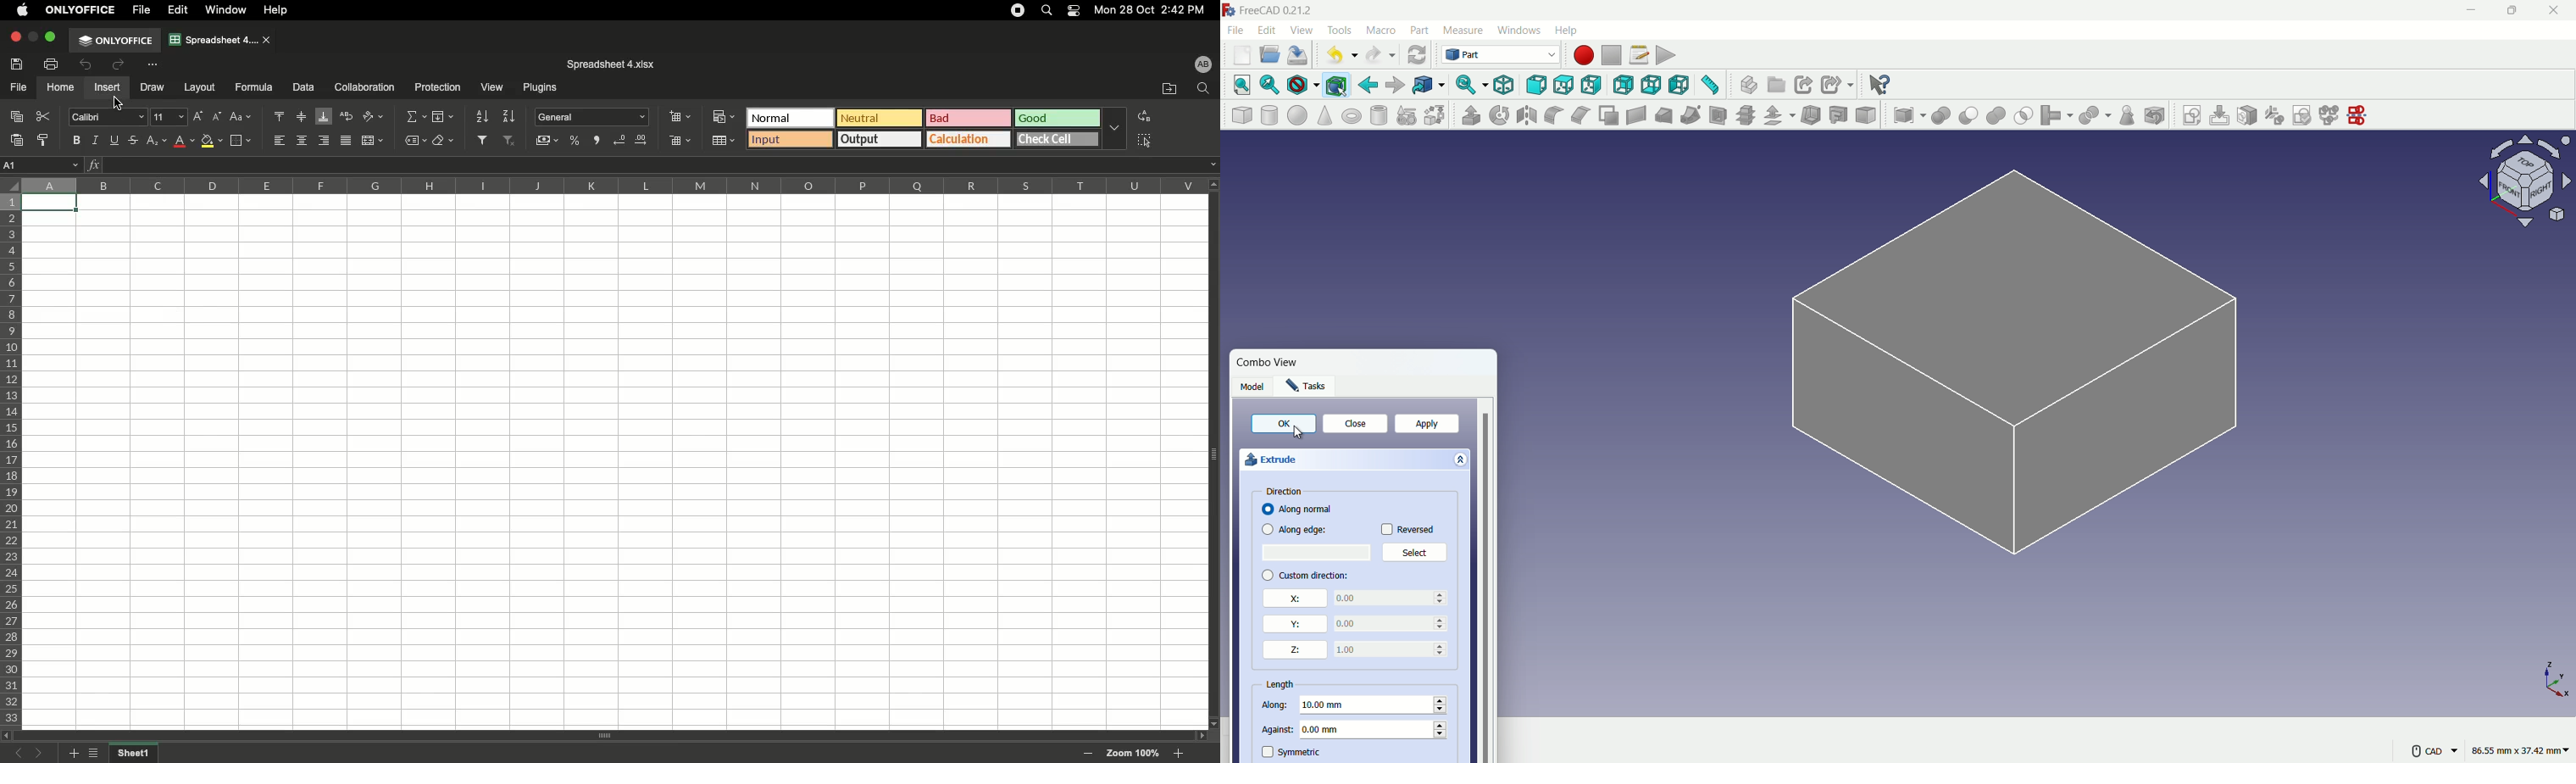 The image size is (2576, 784). I want to click on back view, so click(1623, 85).